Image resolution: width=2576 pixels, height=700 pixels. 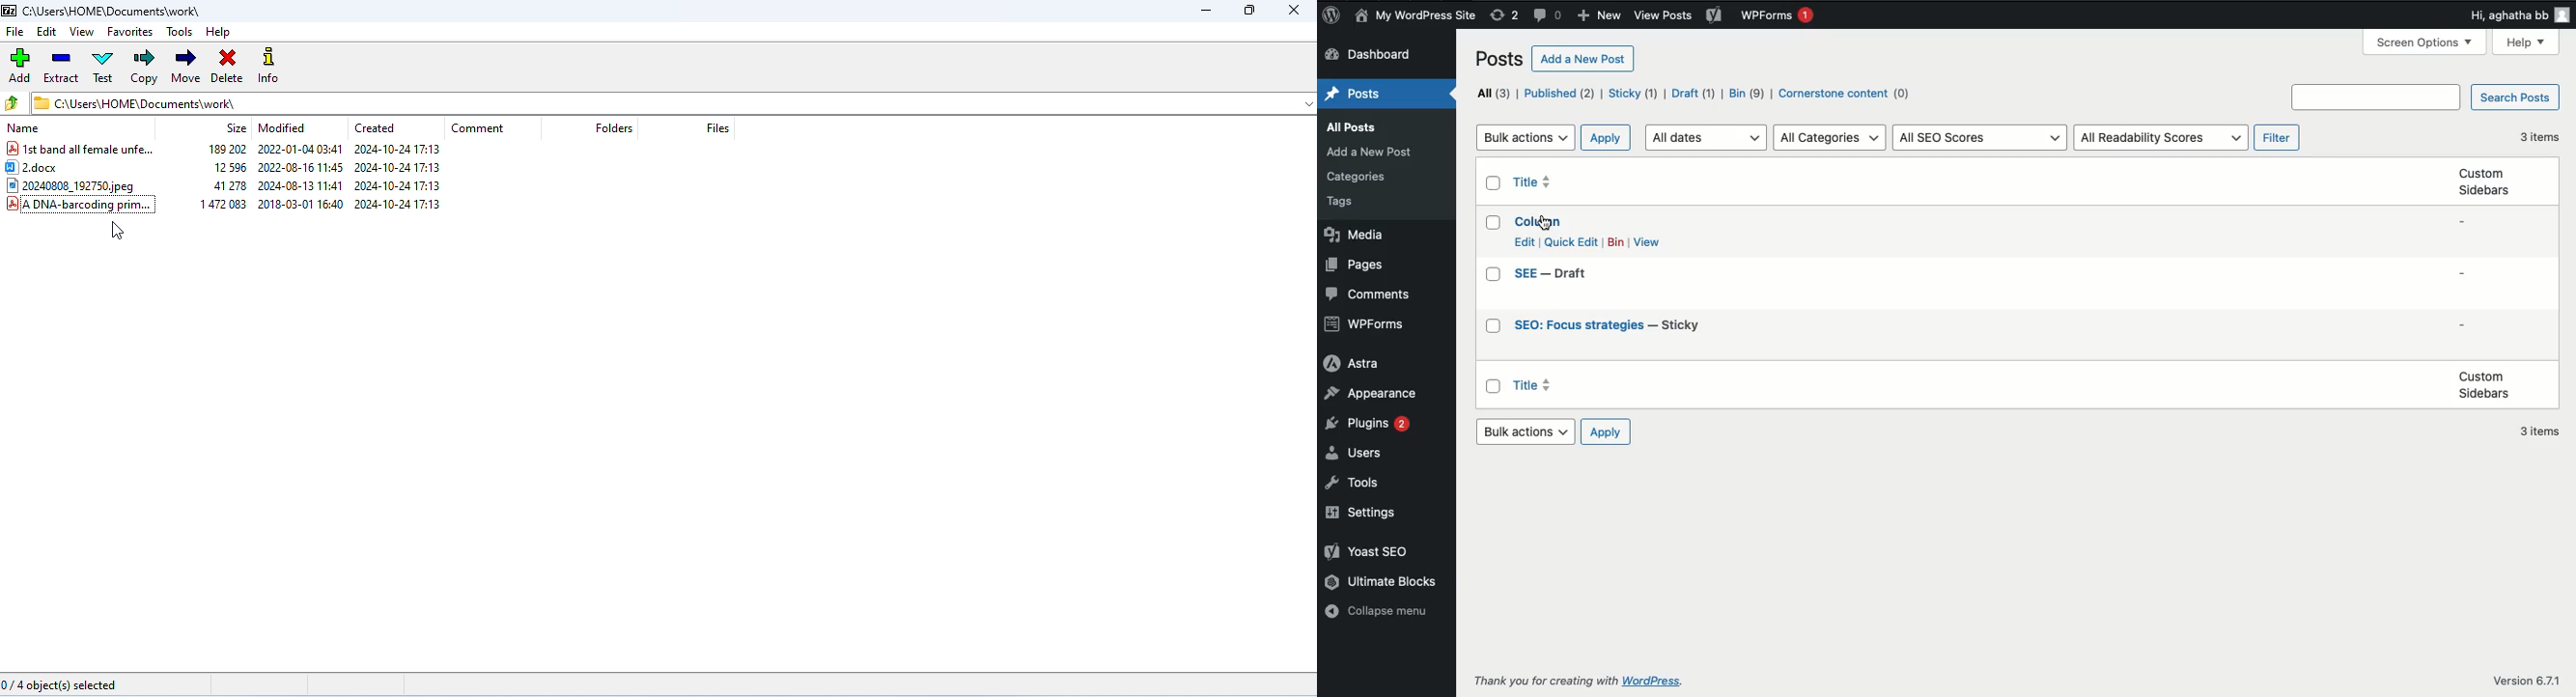 I want to click on Add a new post, so click(x=1581, y=59).